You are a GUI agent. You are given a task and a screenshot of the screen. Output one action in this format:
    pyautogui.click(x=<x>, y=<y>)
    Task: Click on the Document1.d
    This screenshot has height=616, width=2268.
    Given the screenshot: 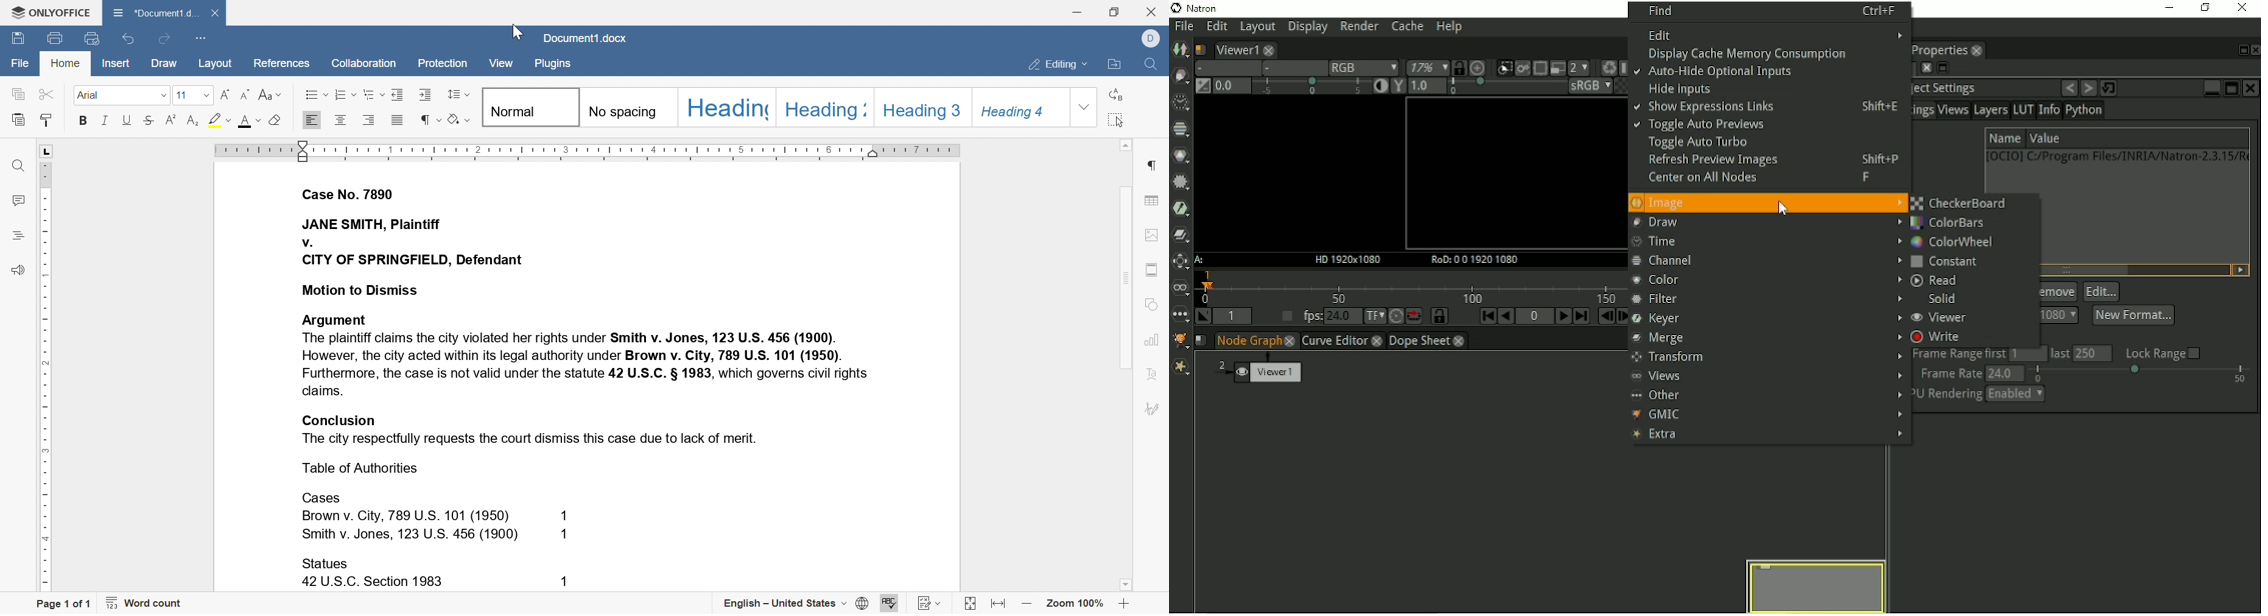 What is the action you would take?
    pyautogui.click(x=154, y=11)
    